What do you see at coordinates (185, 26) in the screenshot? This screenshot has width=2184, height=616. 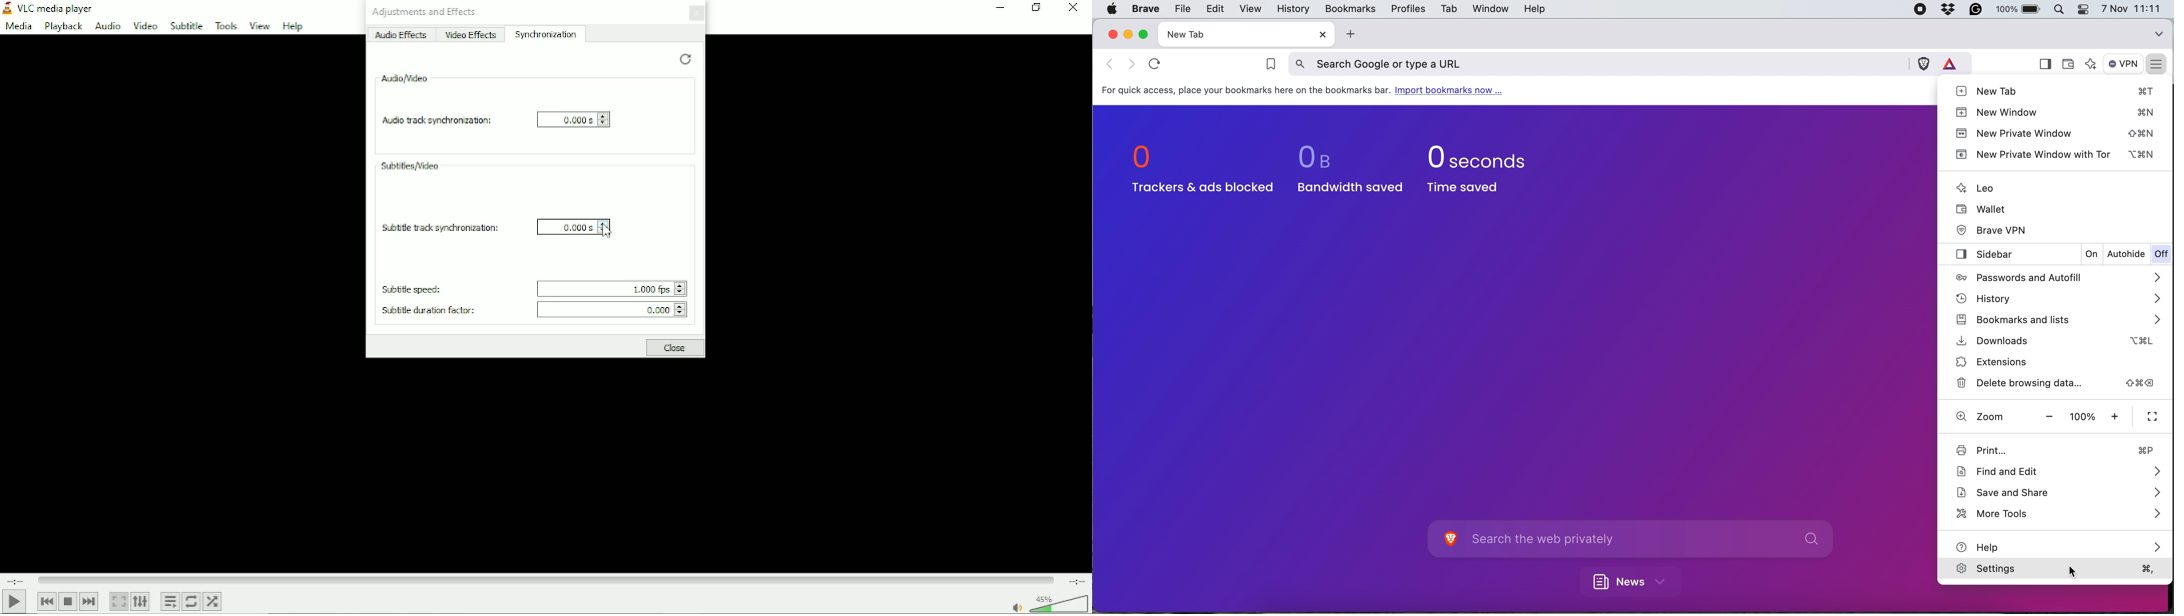 I see `Subtitle` at bounding box center [185, 26].